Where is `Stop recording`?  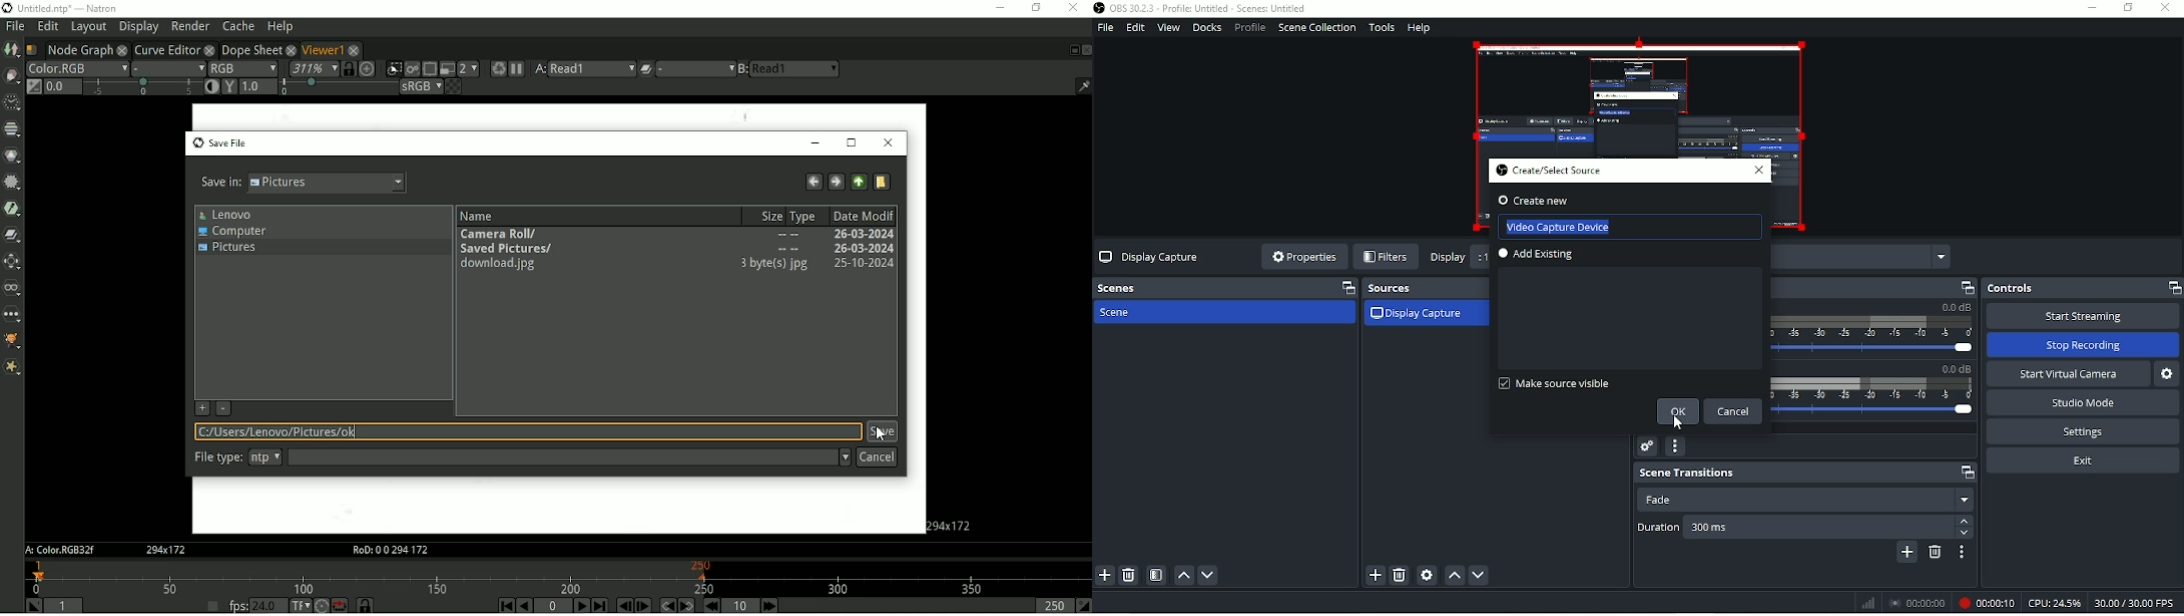 Stop recording is located at coordinates (2081, 344).